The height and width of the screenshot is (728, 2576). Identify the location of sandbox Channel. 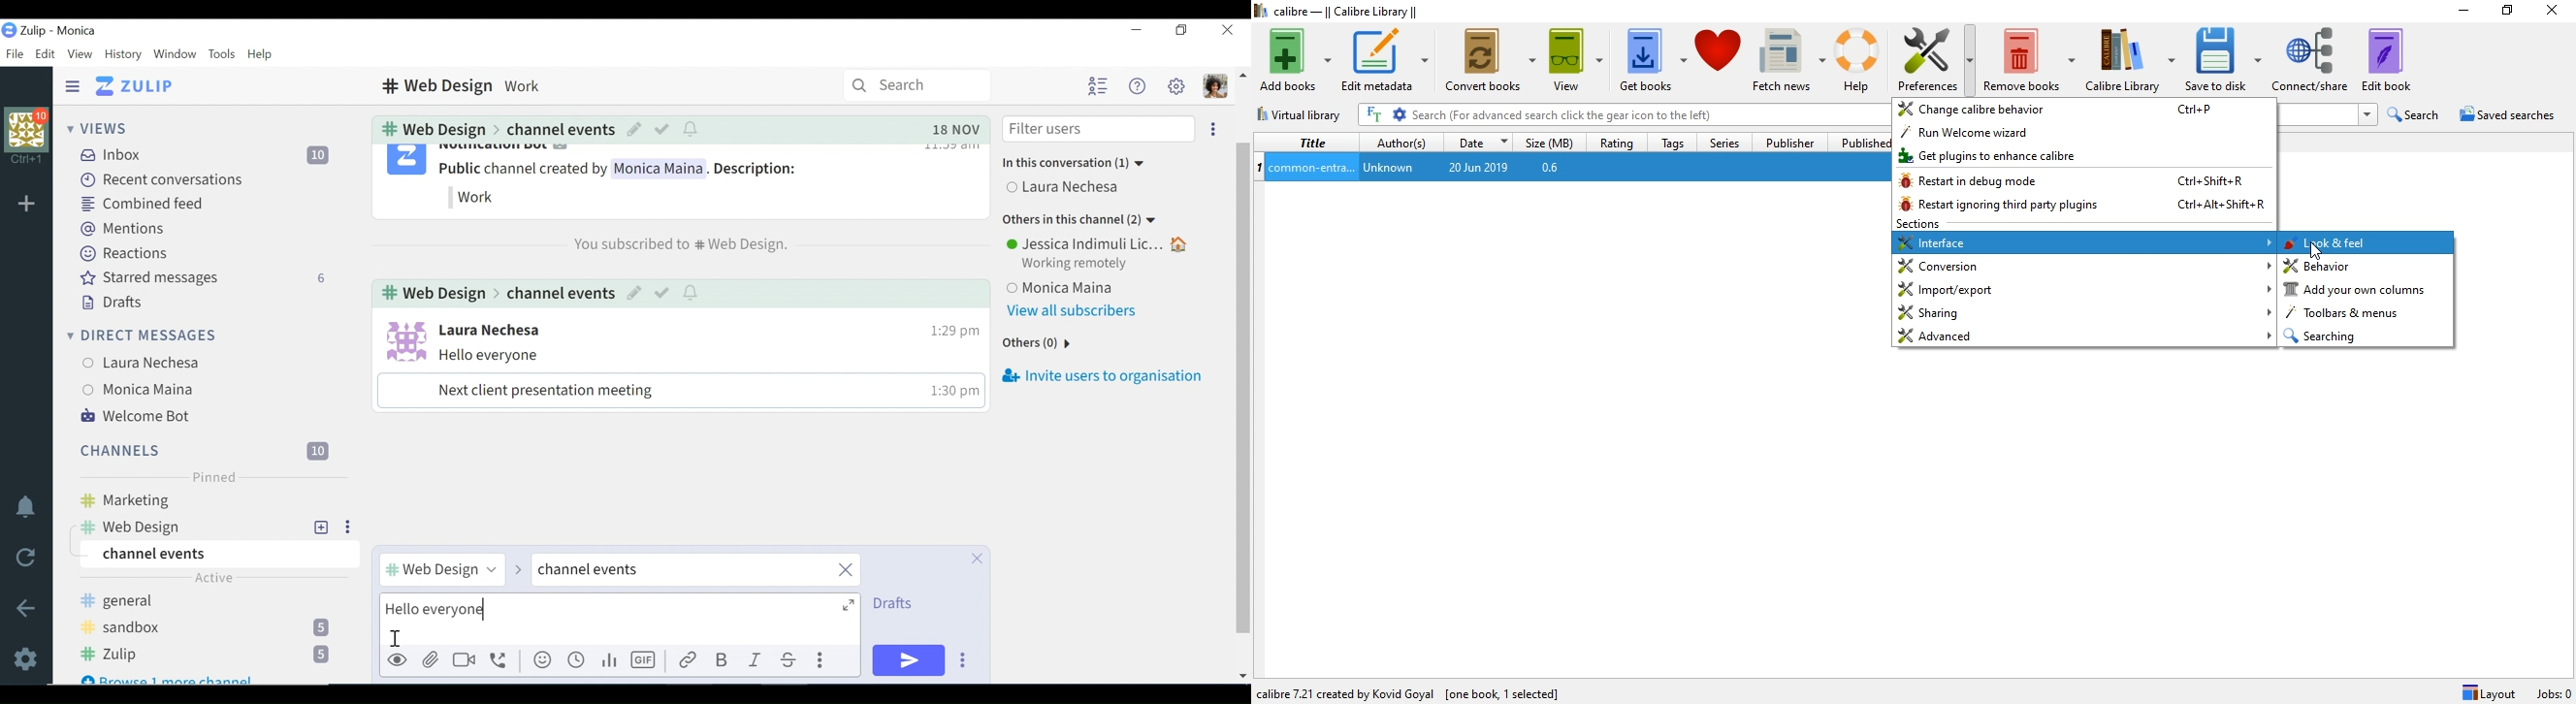
(211, 629).